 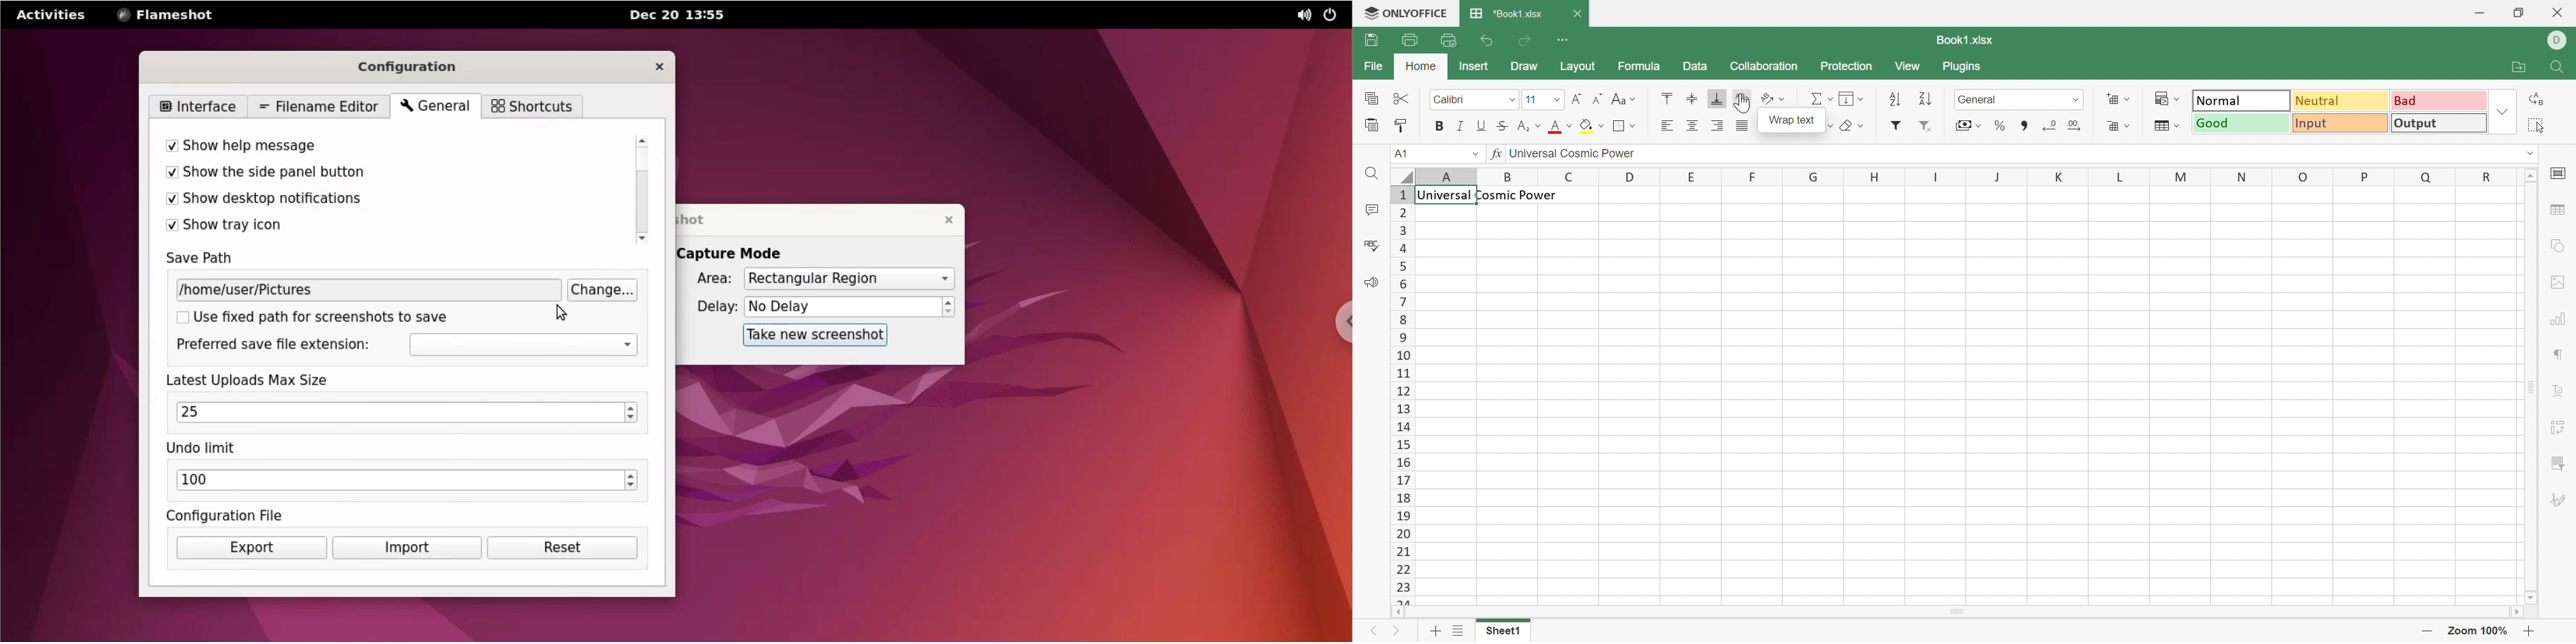 What do you see at coordinates (1744, 97) in the screenshot?
I see `Wrap Text` at bounding box center [1744, 97].